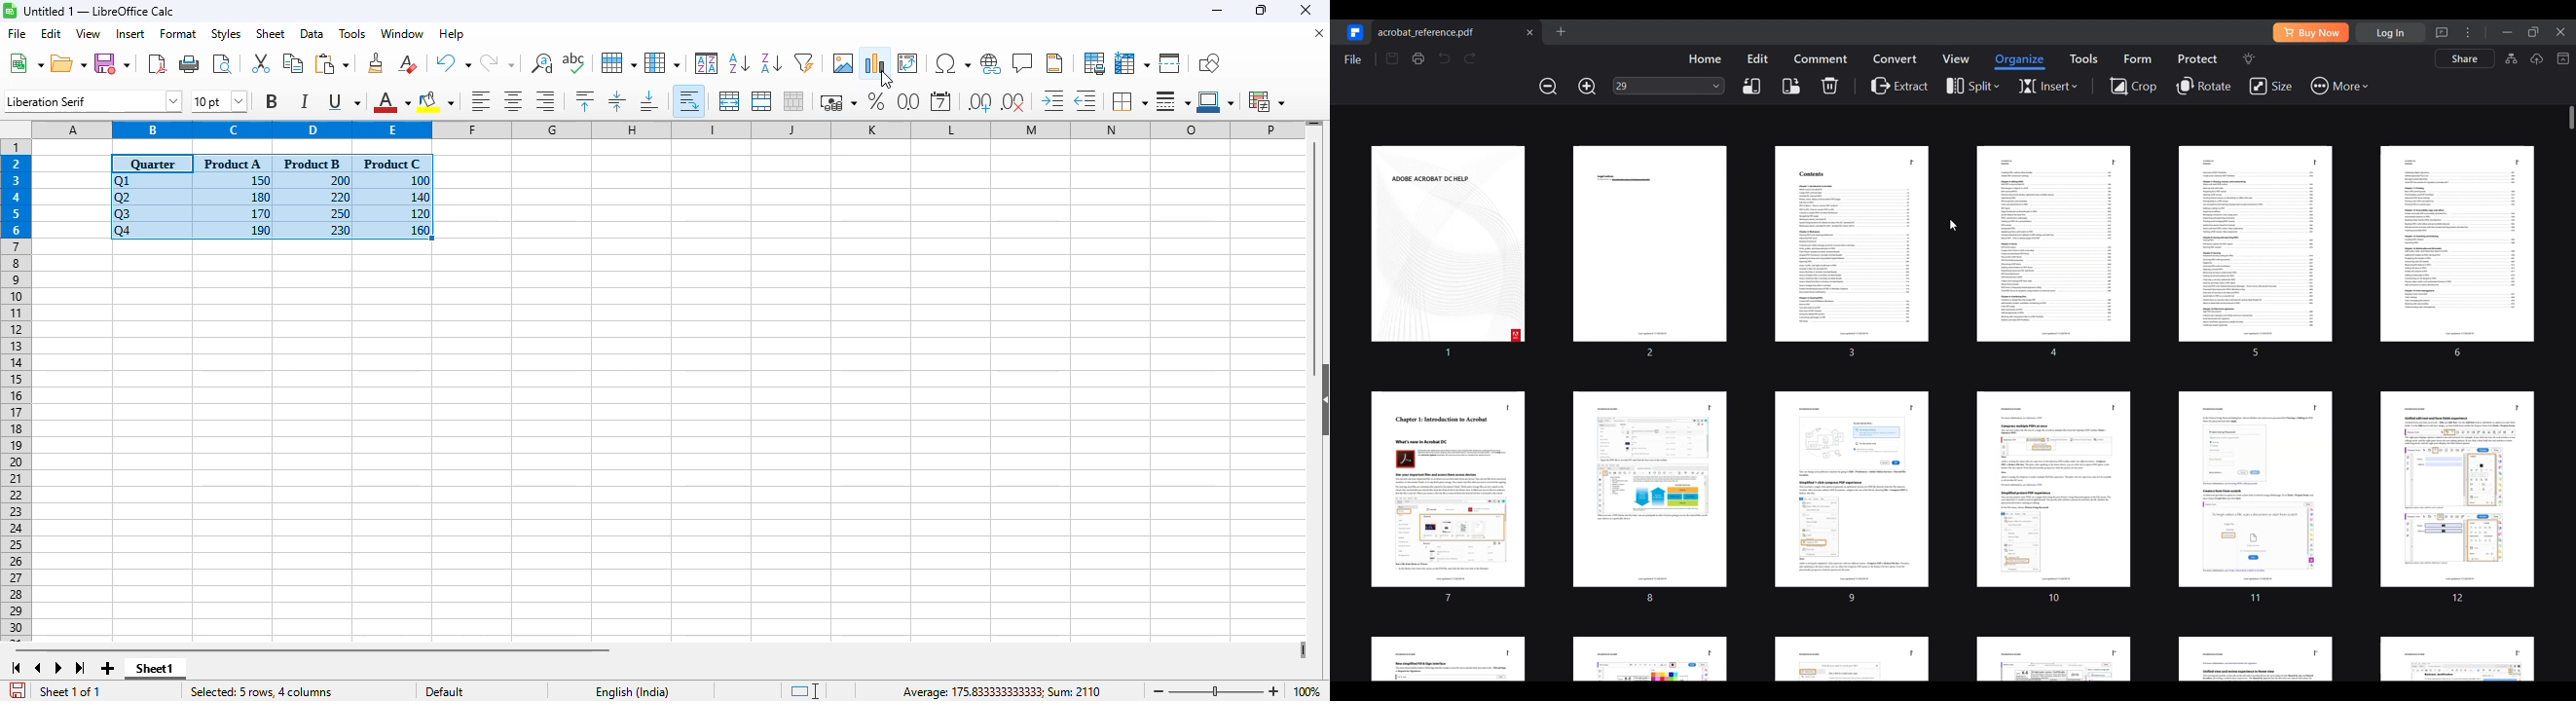  I want to click on bold, so click(272, 100).